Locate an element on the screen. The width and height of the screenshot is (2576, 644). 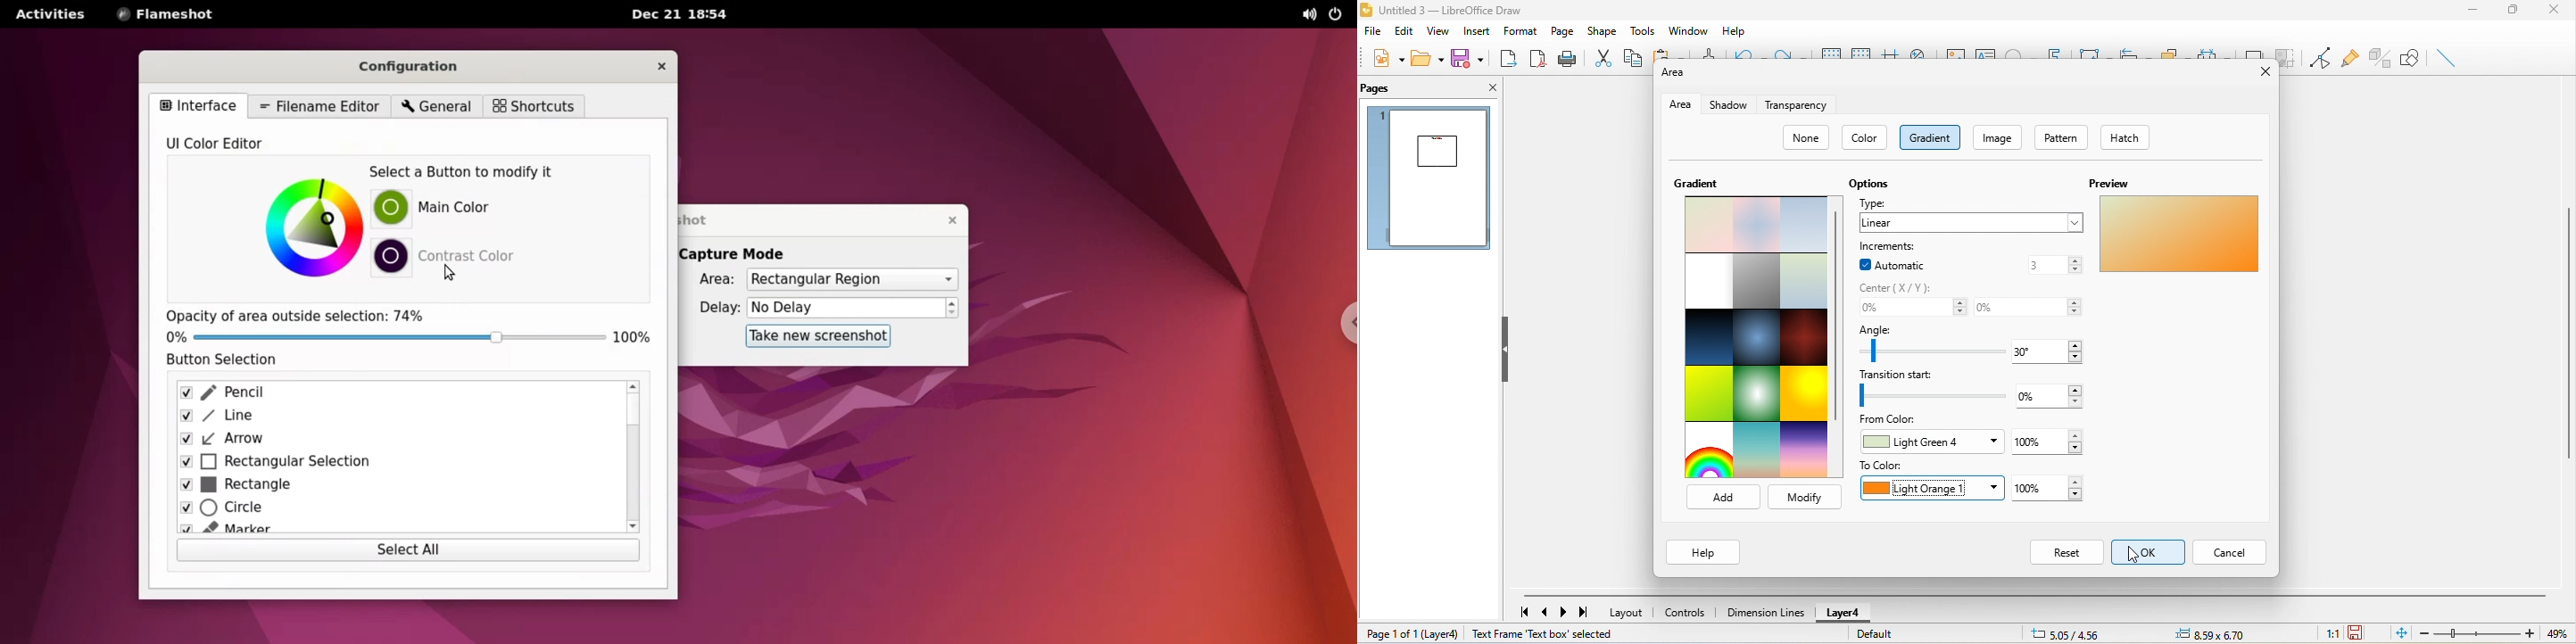
first page is located at coordinates (1522, 611).